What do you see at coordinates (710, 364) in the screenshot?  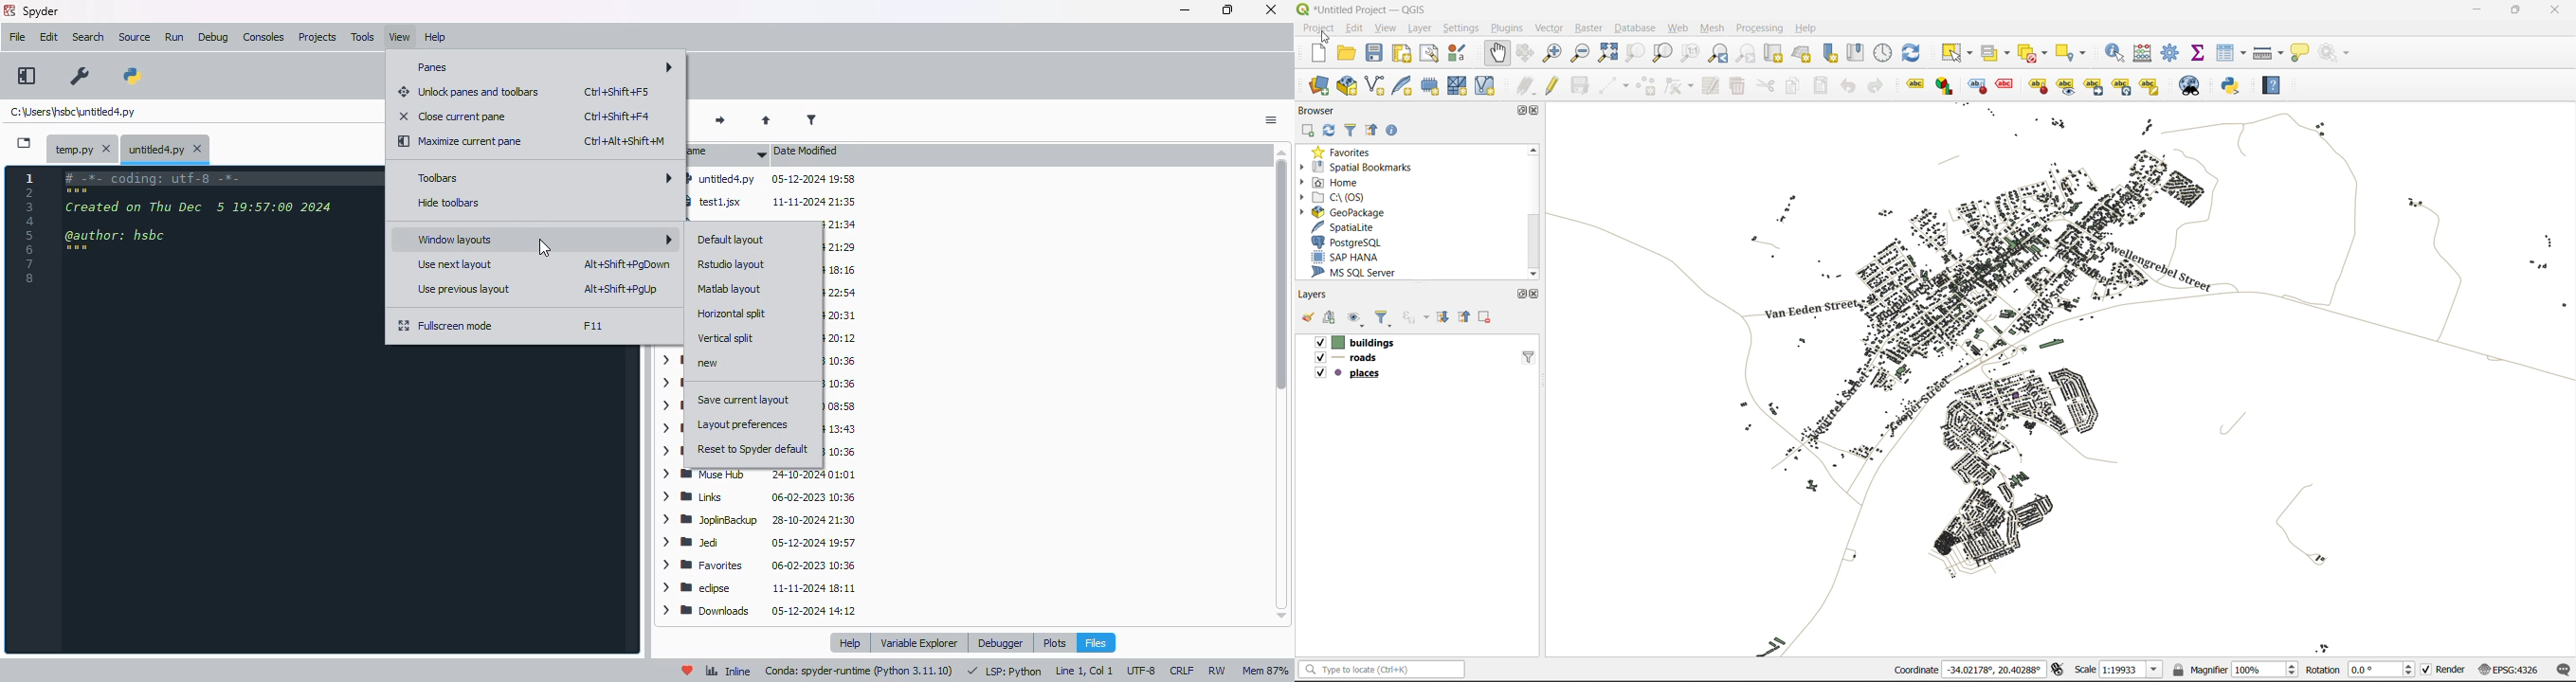 I see `new` at bounding box center [710, 364].